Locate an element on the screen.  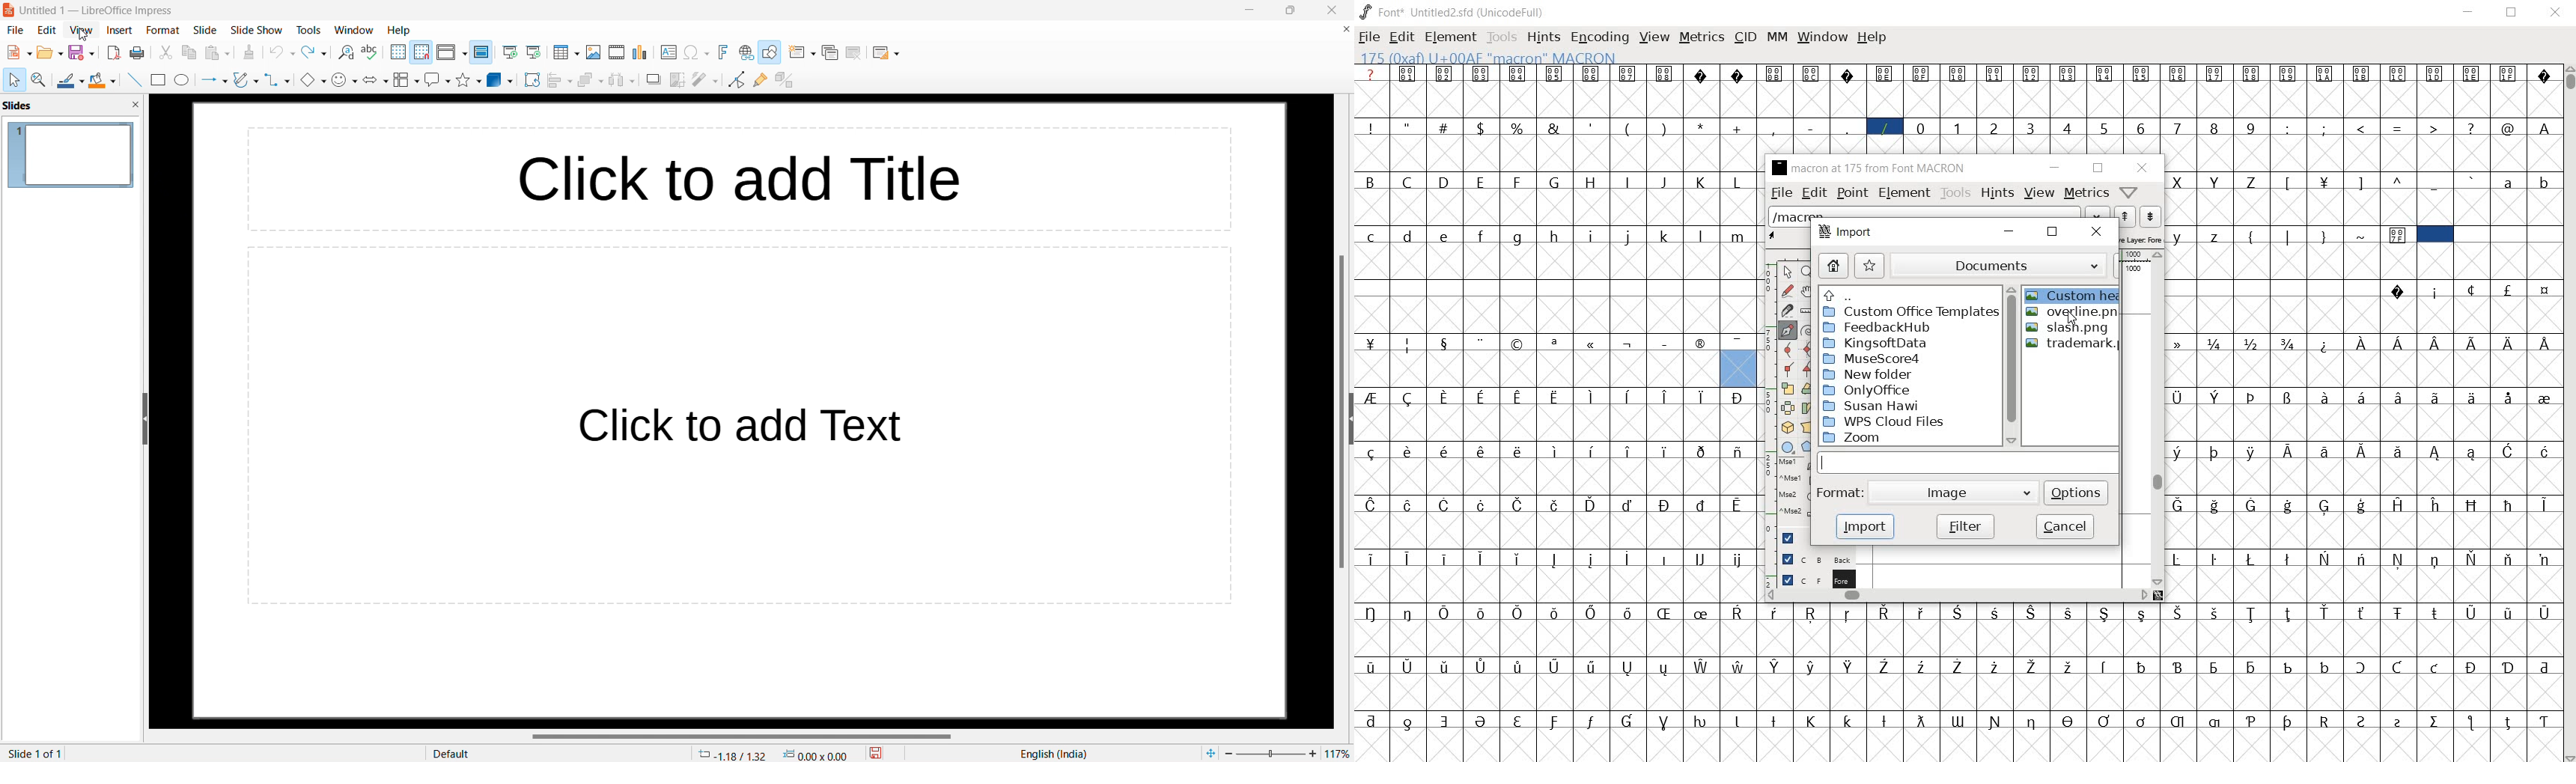
next word is located at coordinates (2152, 216).